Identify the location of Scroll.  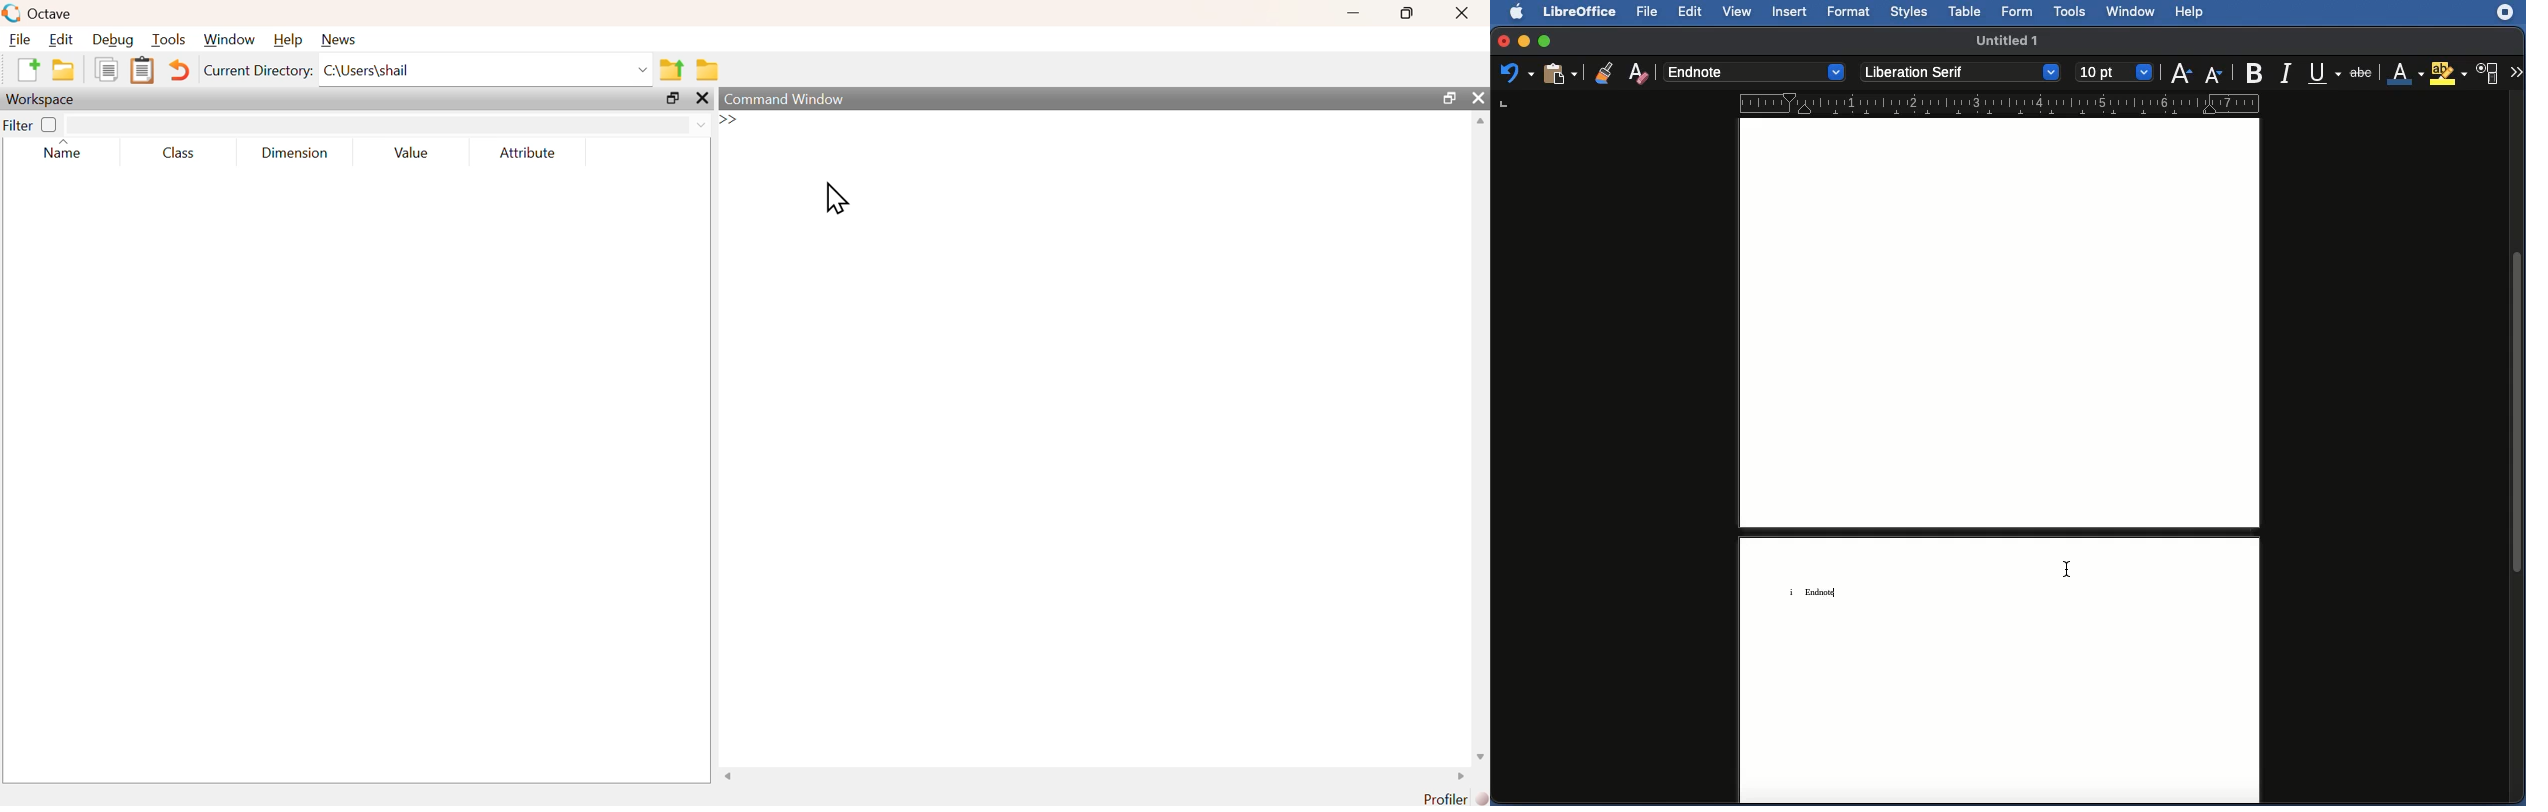
(2518, 449).